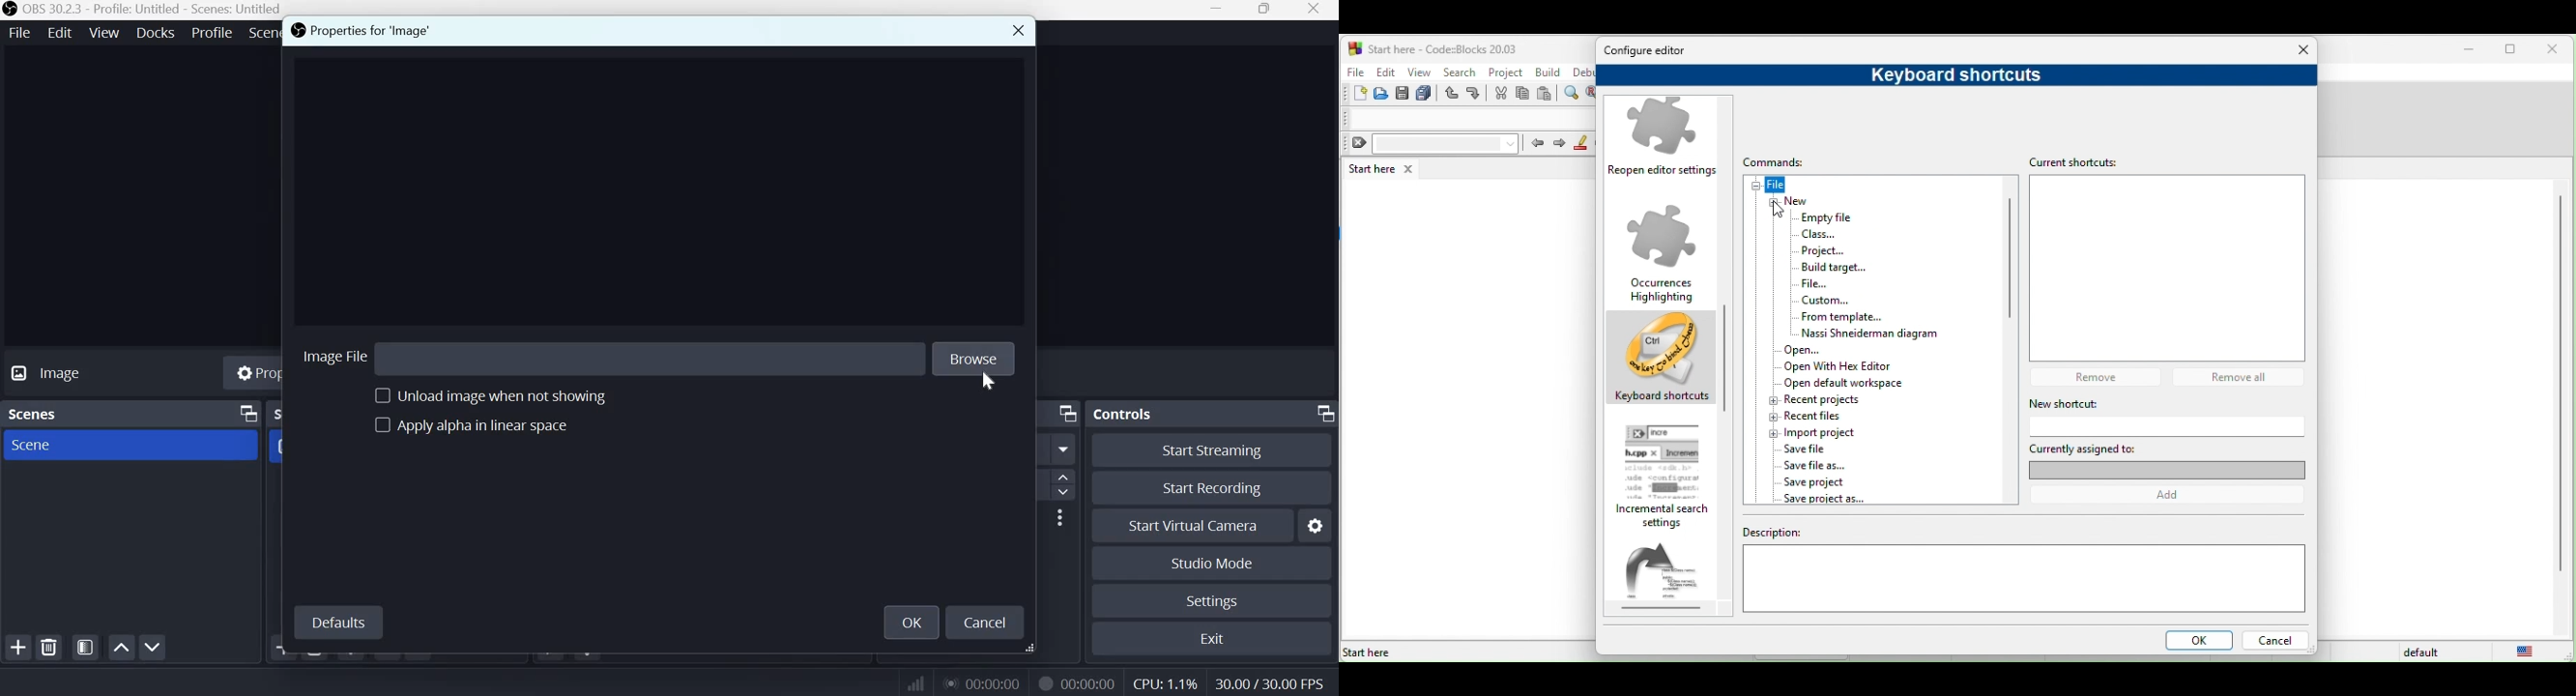  Describe the element at coordinates (916, 683) in the screenshot. I see `Connection Status Indicator` at that location.